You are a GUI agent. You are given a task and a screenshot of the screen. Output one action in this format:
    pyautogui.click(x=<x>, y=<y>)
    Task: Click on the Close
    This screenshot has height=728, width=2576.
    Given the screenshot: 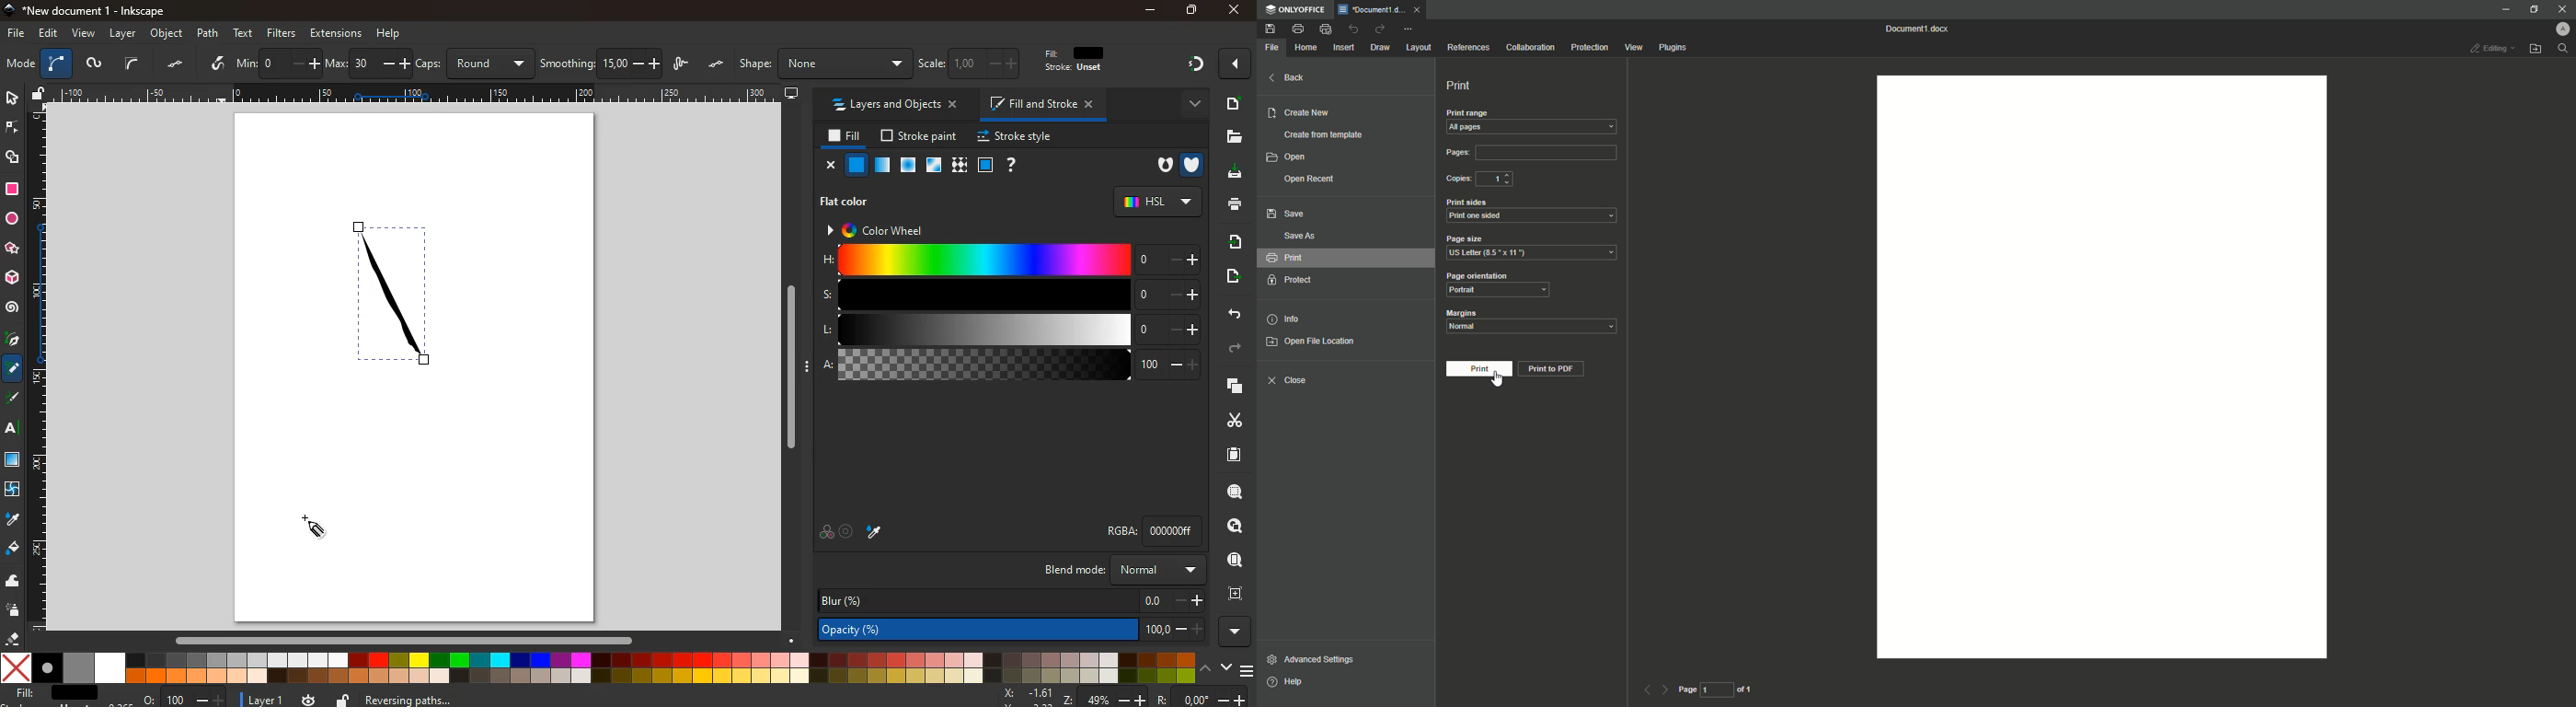 What is the action you would take?
    pyautogui.click(x=2562, y=10)
    